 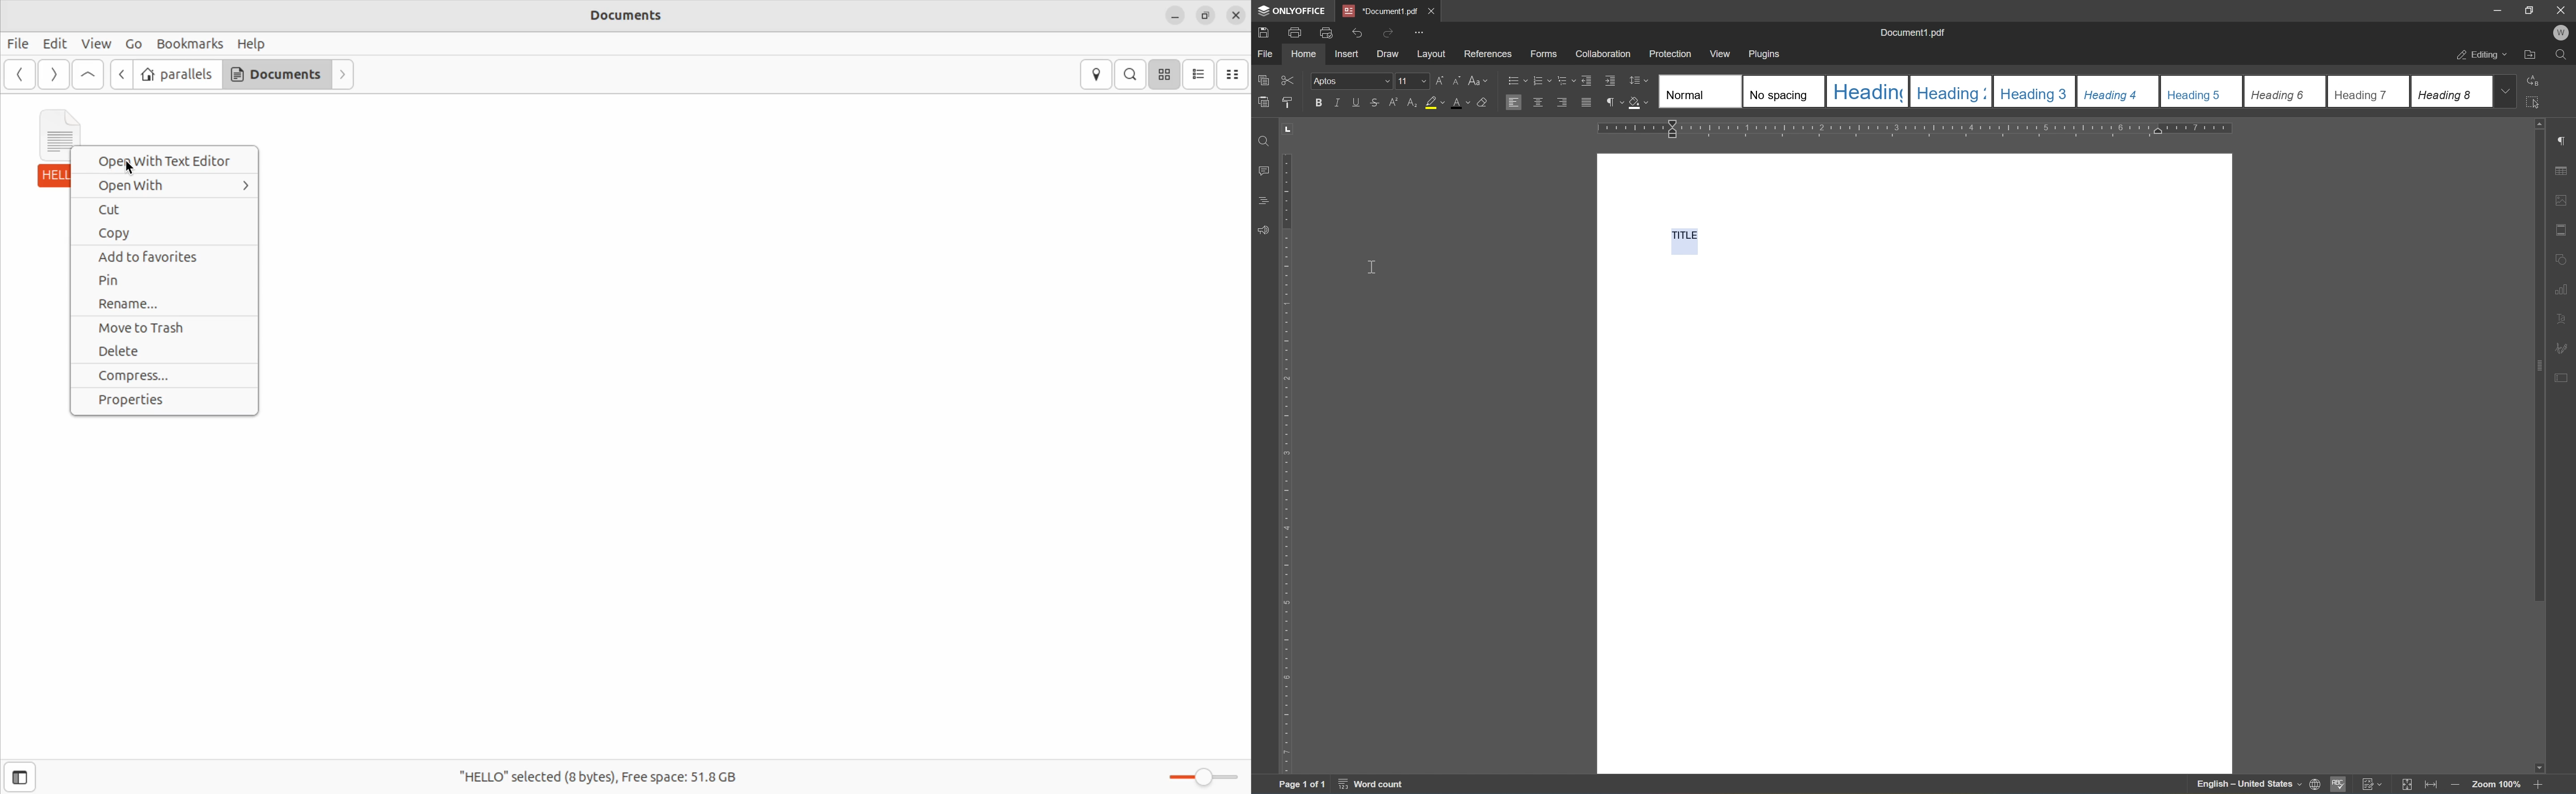 What do you see at coordinates (1372, 267) in the screenshot?
I see `cursor` at bounding box center [1372, 267].